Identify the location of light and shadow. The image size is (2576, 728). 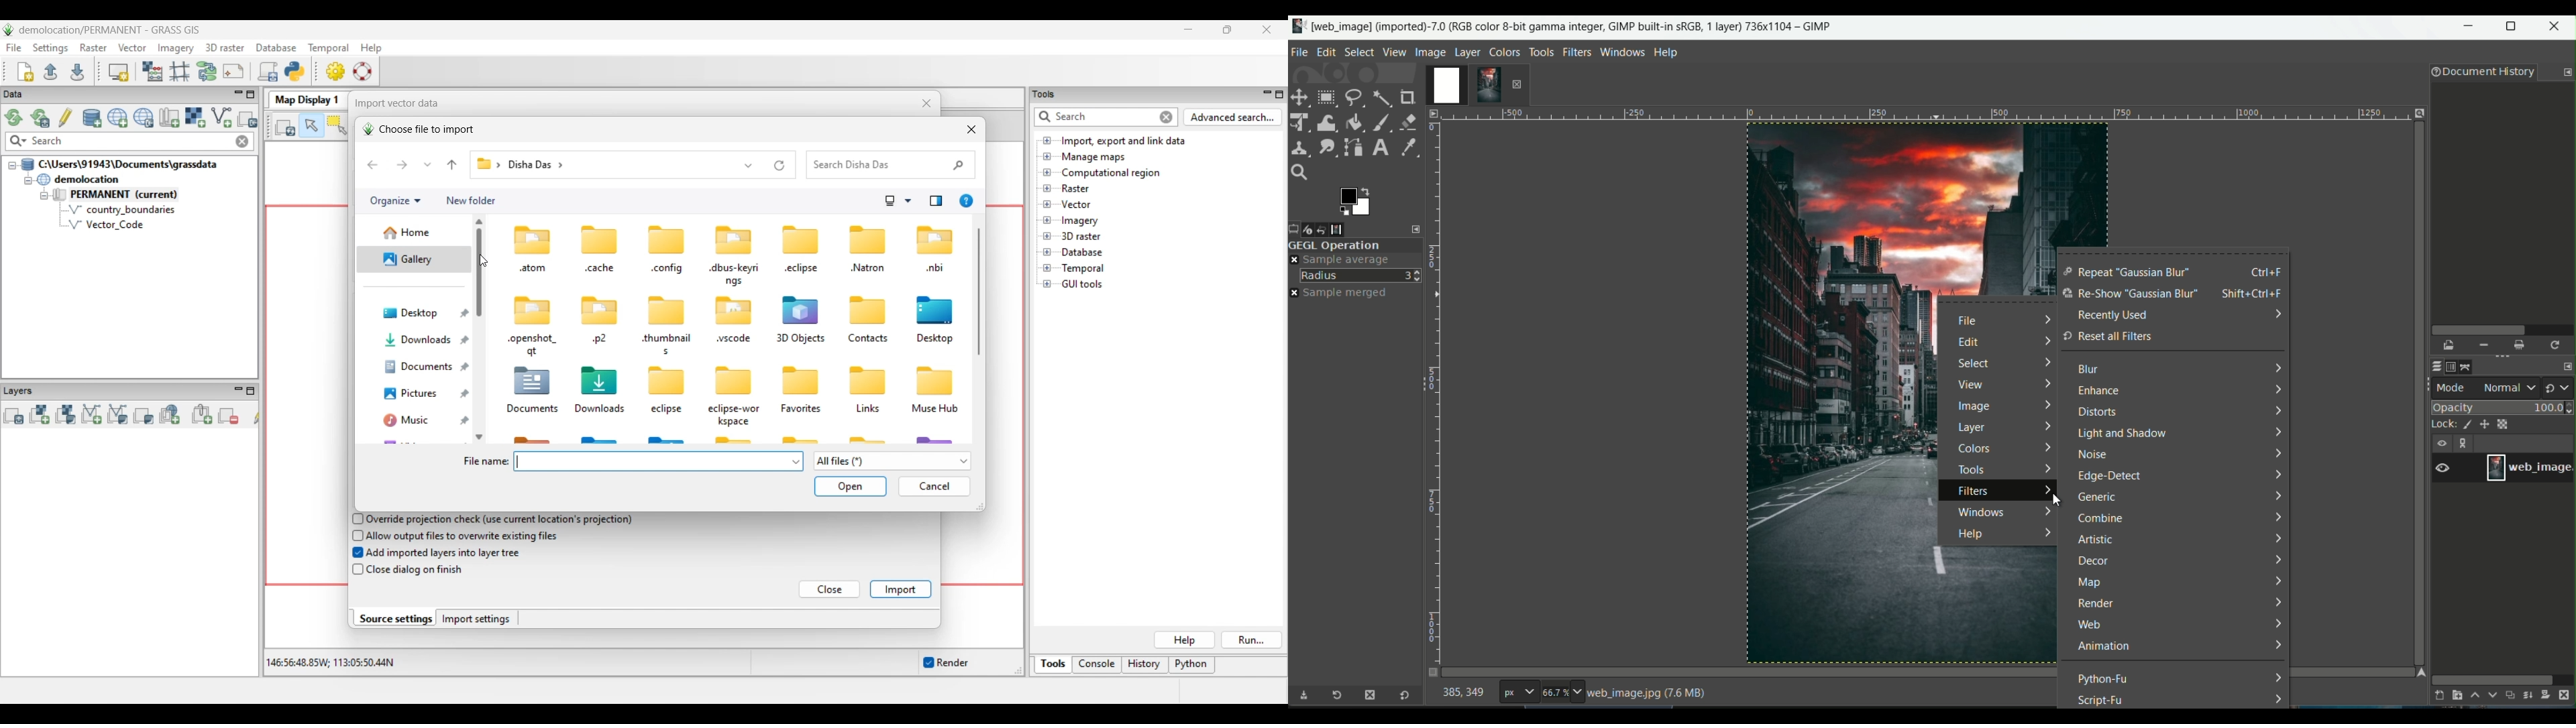
(2123, 434).